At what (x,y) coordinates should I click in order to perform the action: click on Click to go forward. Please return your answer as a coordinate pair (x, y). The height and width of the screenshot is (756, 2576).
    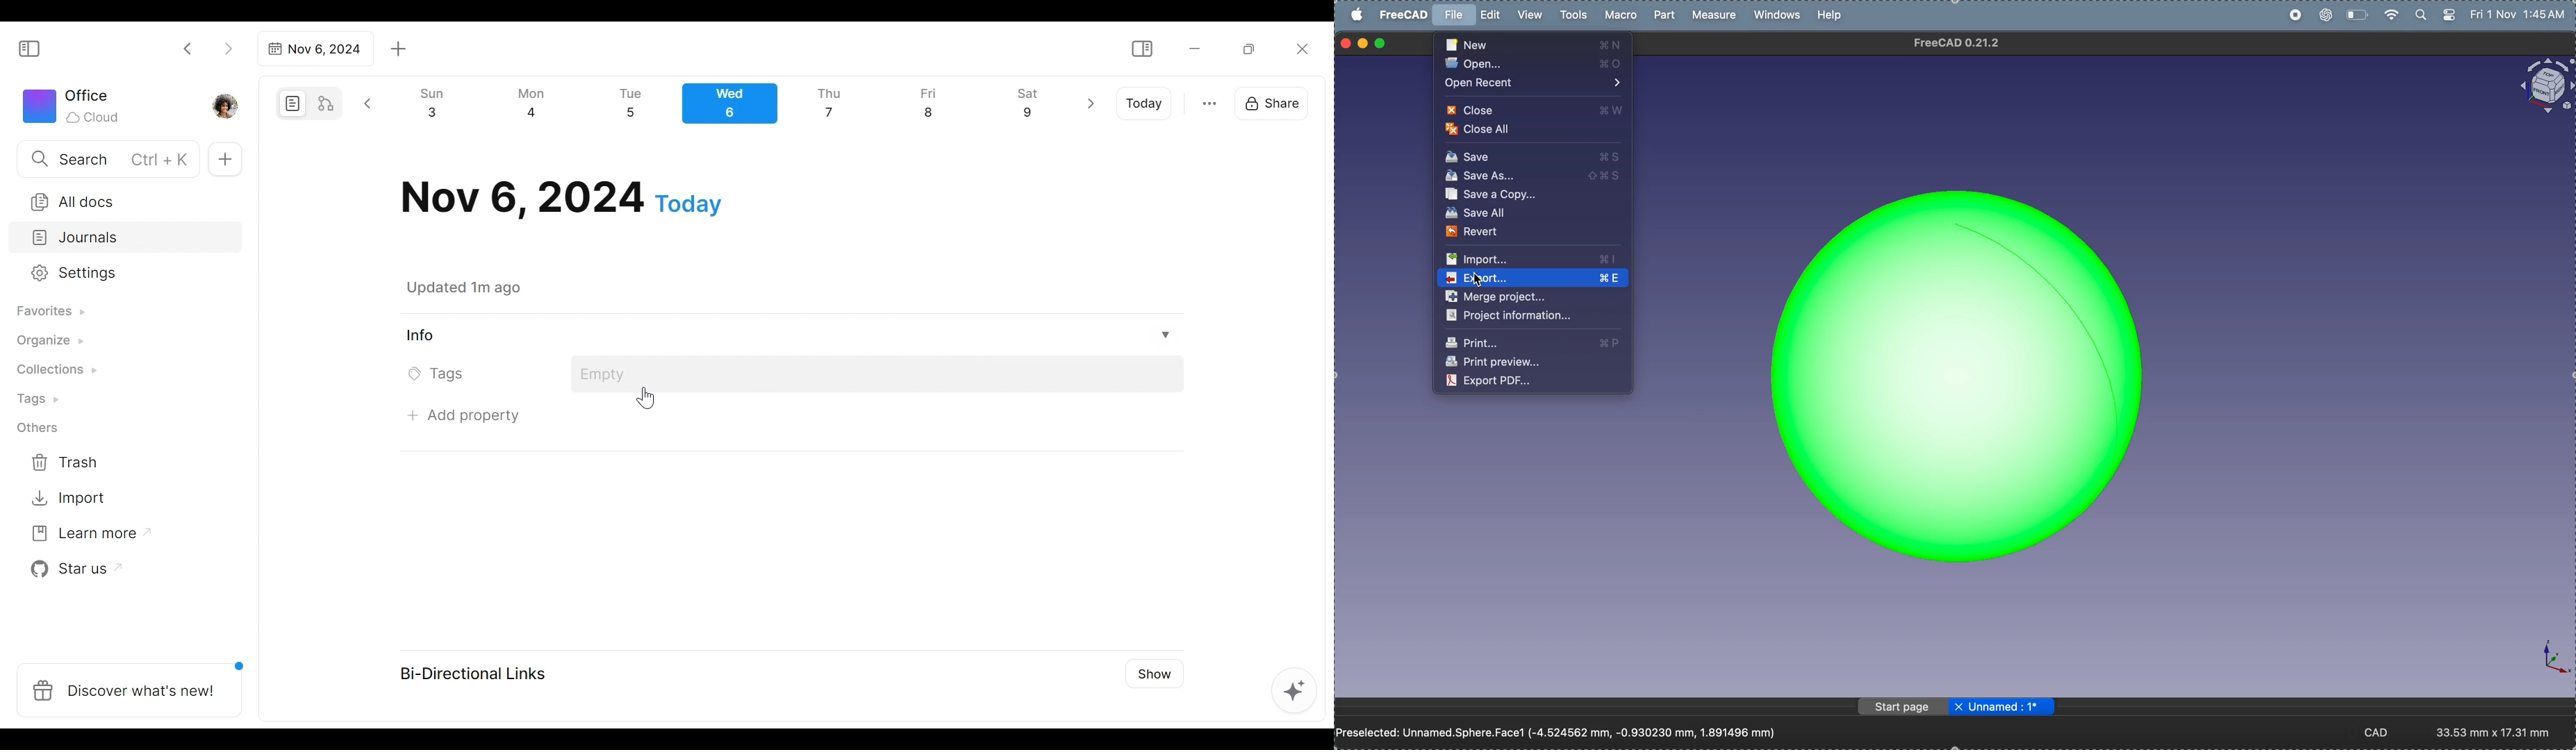
    Looking at the image, I should click on (228, 47).